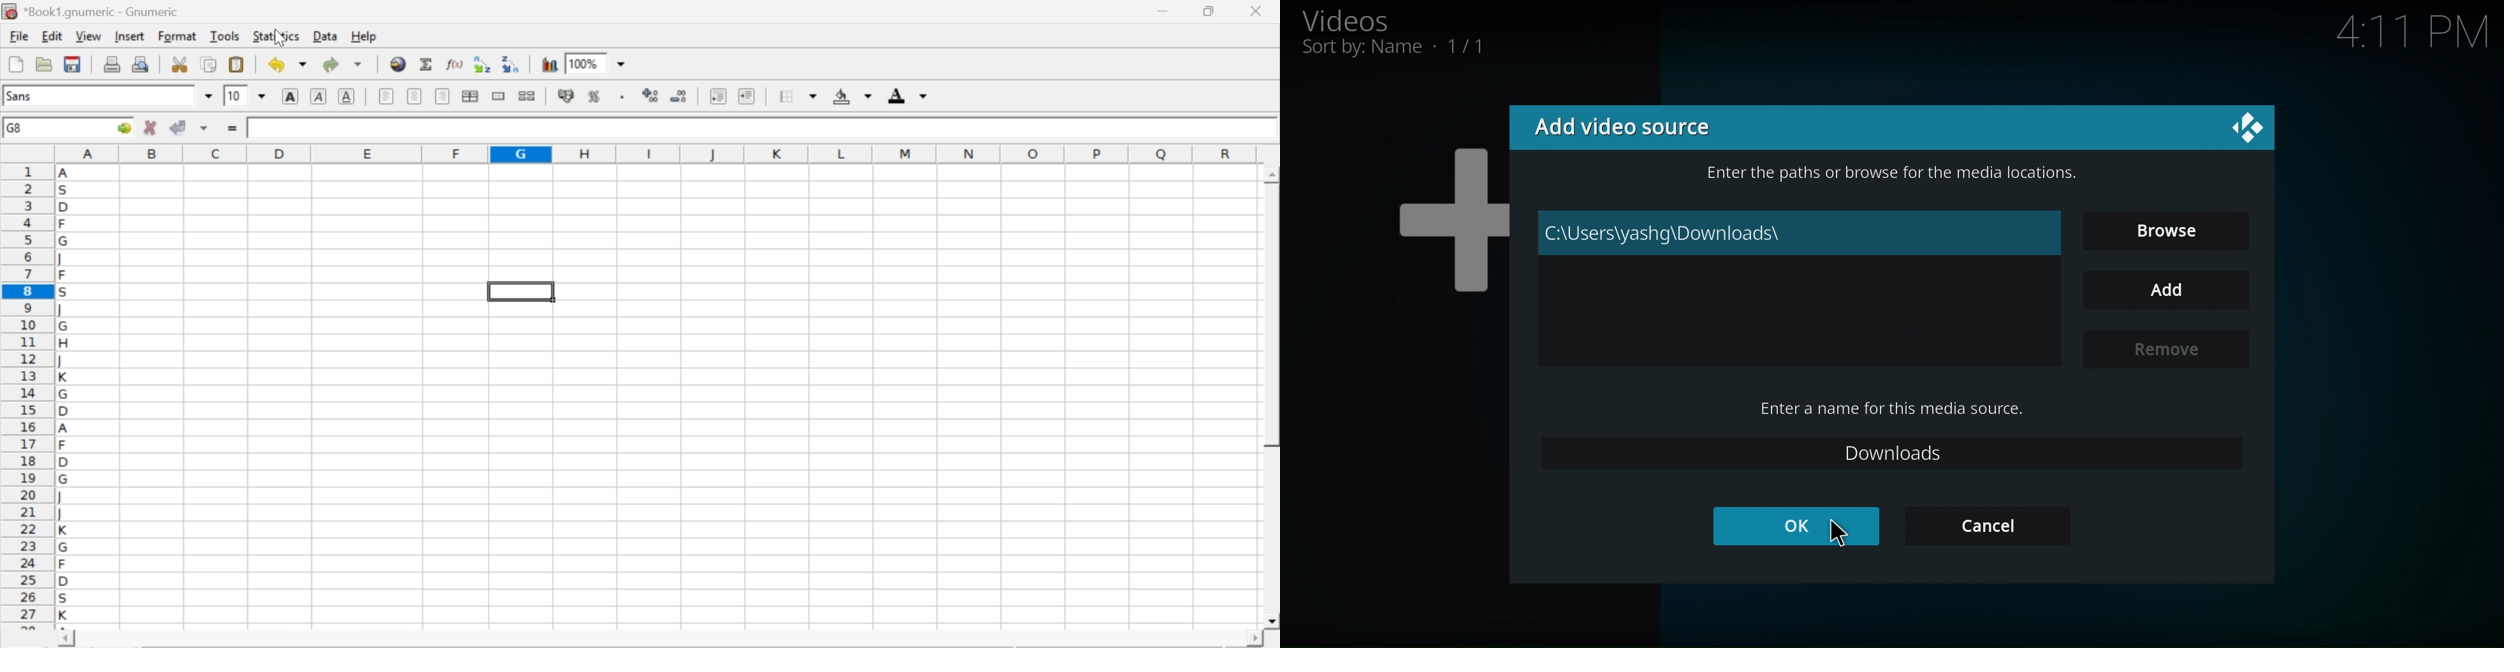  I want to click on insert hyperlink, so click(399, 64).